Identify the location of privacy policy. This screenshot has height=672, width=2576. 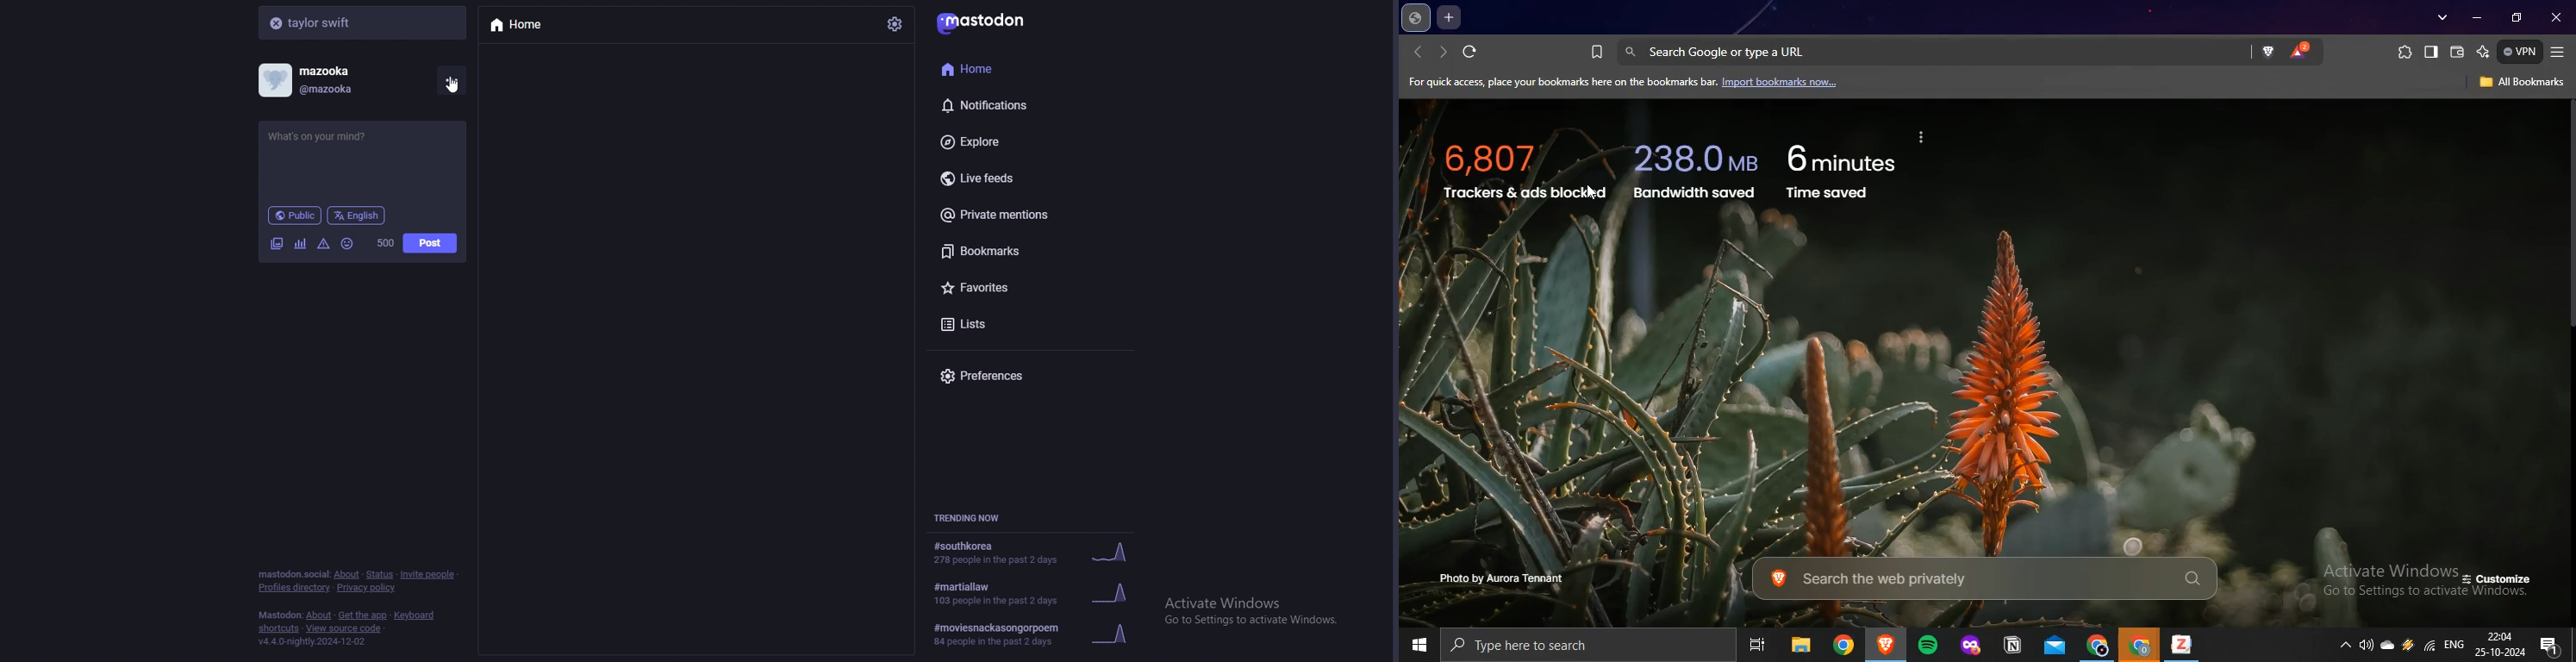
(368, 588).